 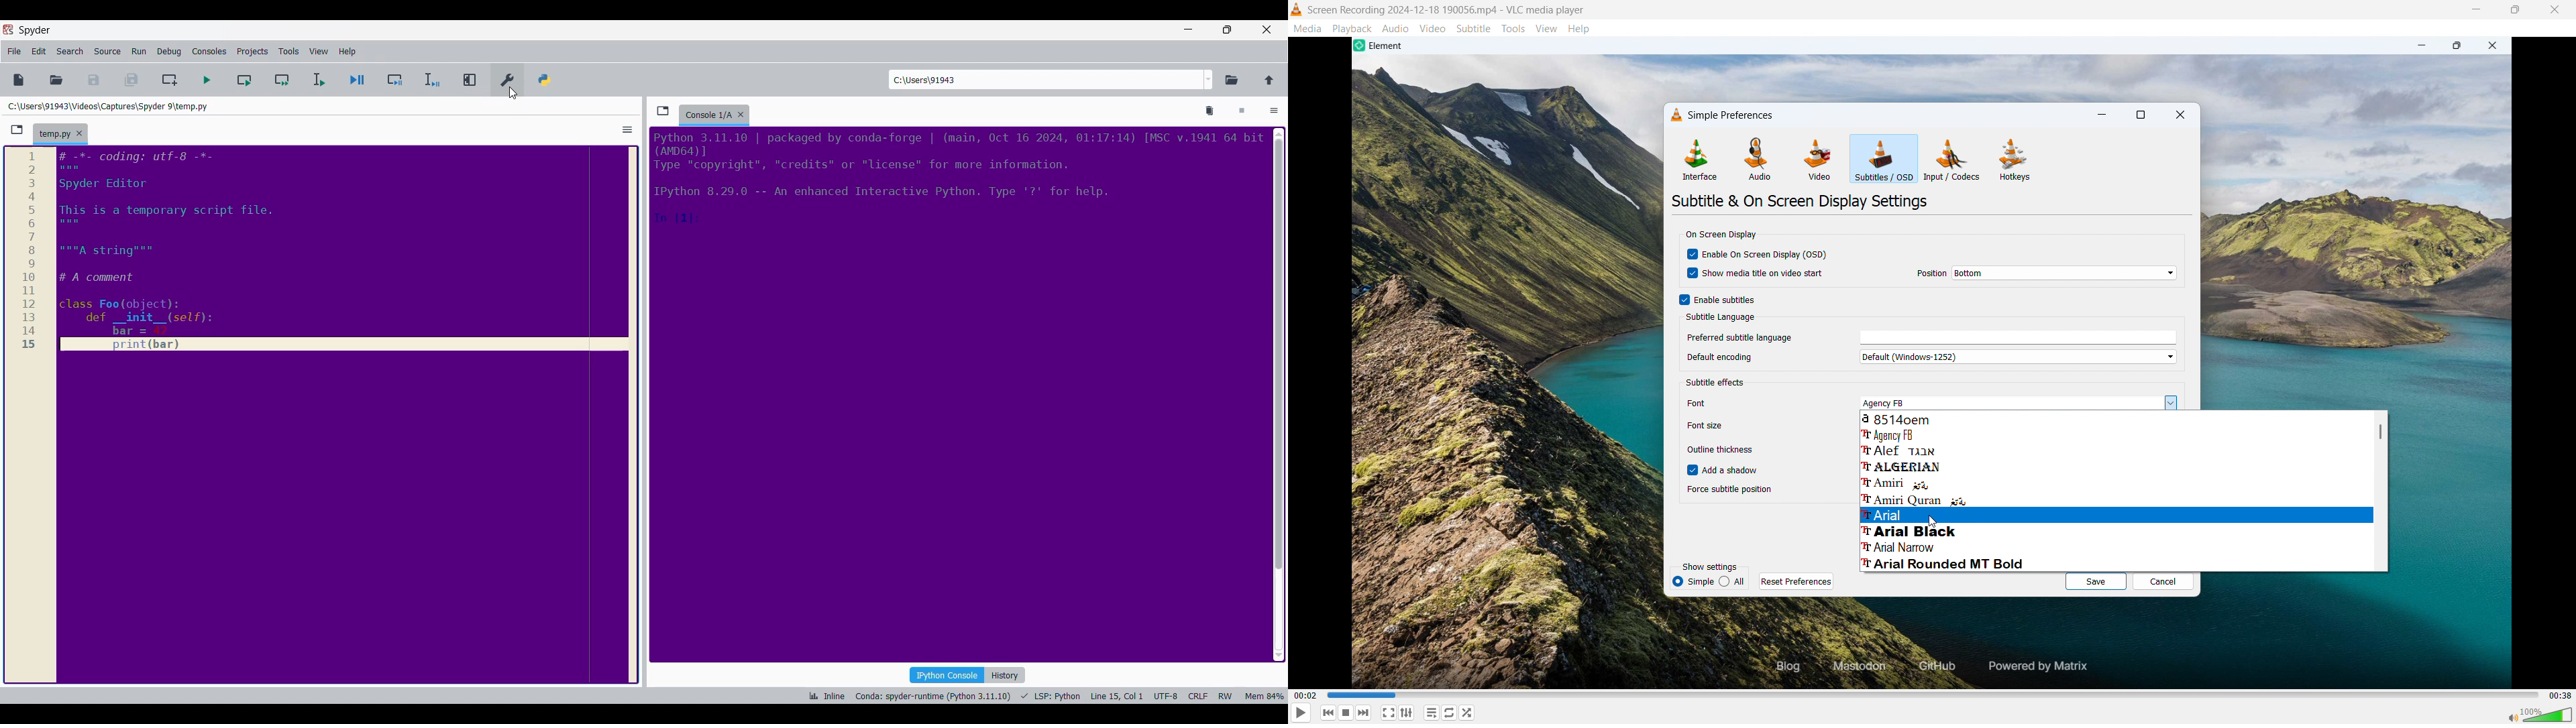 What do you see at coordinates (1721, 318) in the screenshot?
I see `subtitle language` at bounding box center [1721, 318].